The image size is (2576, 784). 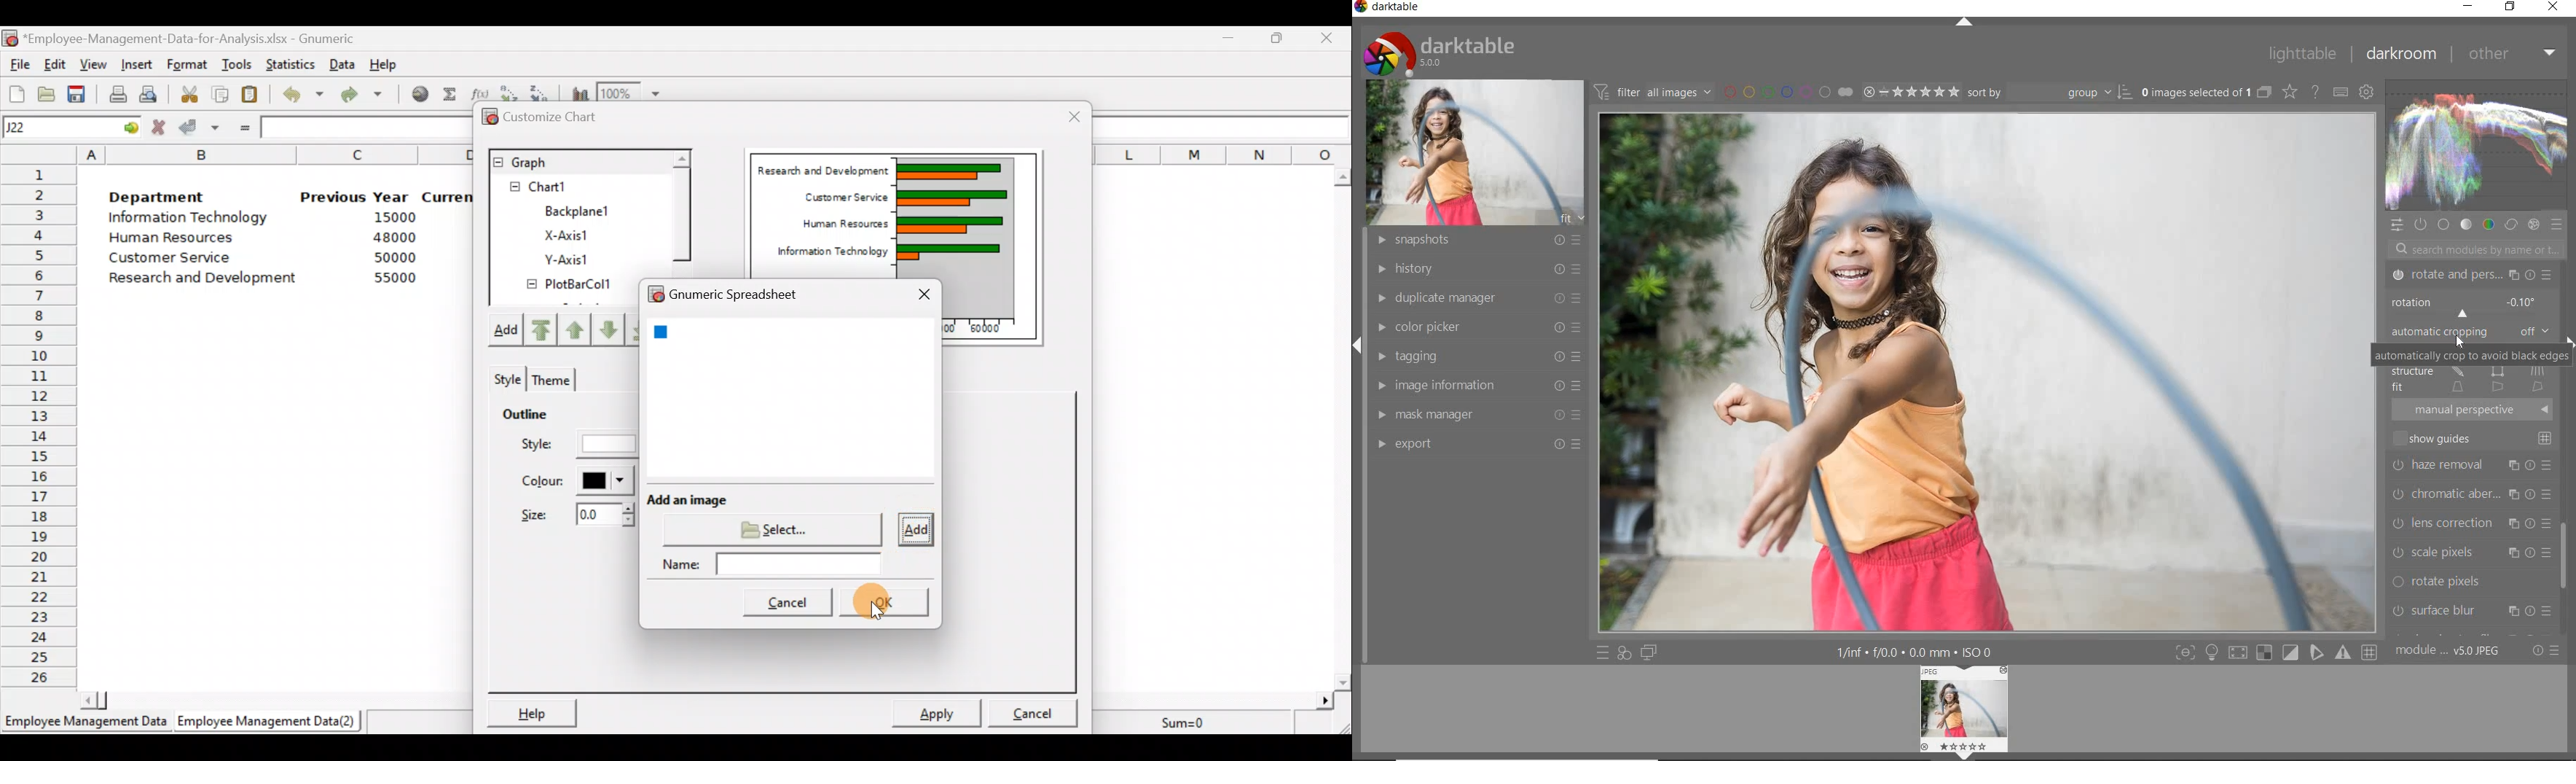 What do you see at coordinates (751, 291) in the screenshot?
I see `Gnumeric spreadsheet` at bounding box center [751, 291].